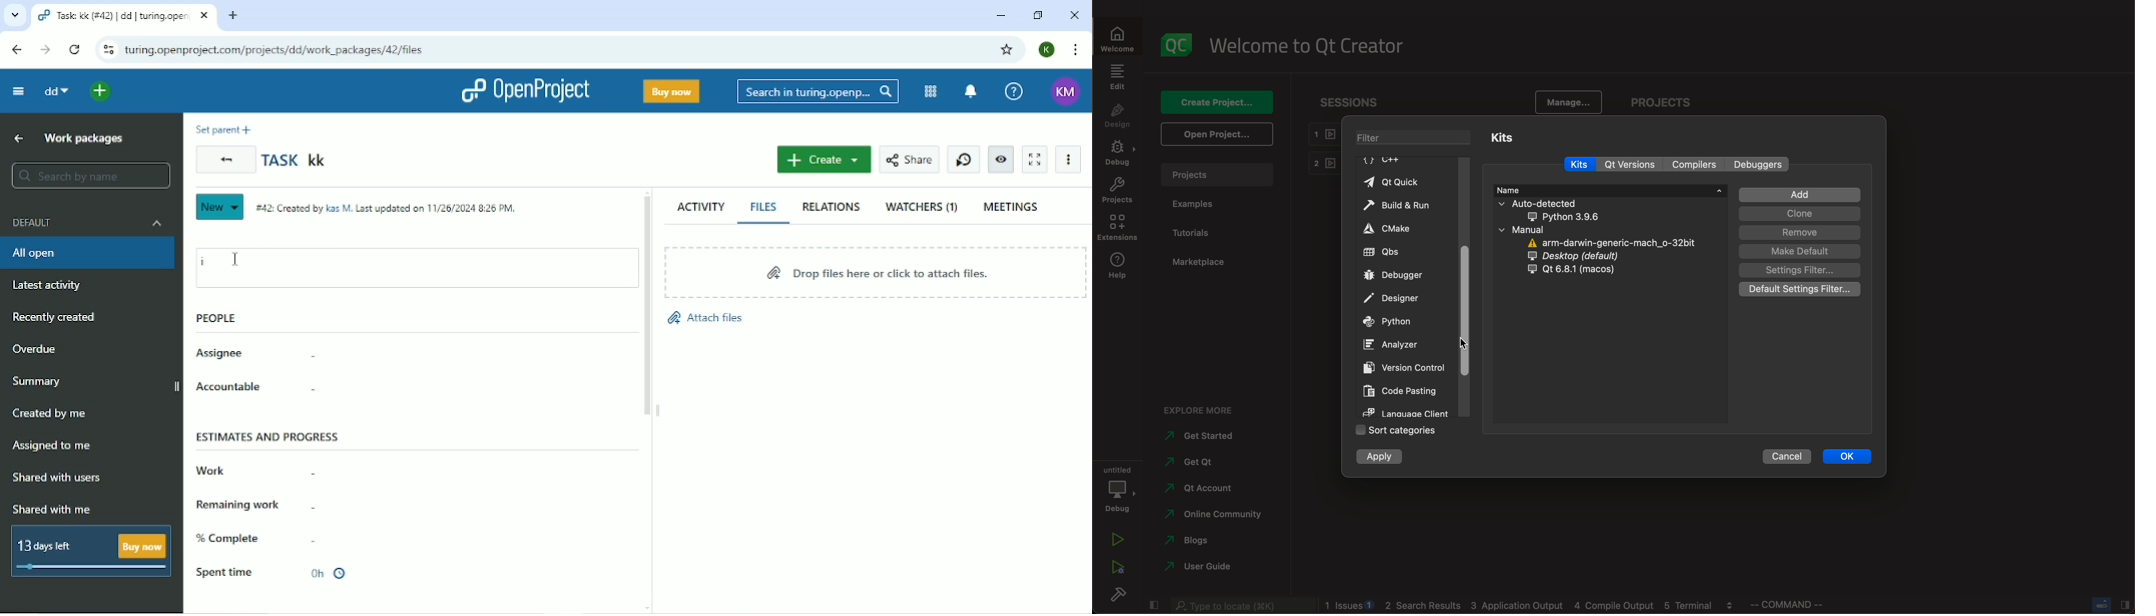 This screenshot has height=616, width=2156. I want to click on Shared with users, so click(57, 478).